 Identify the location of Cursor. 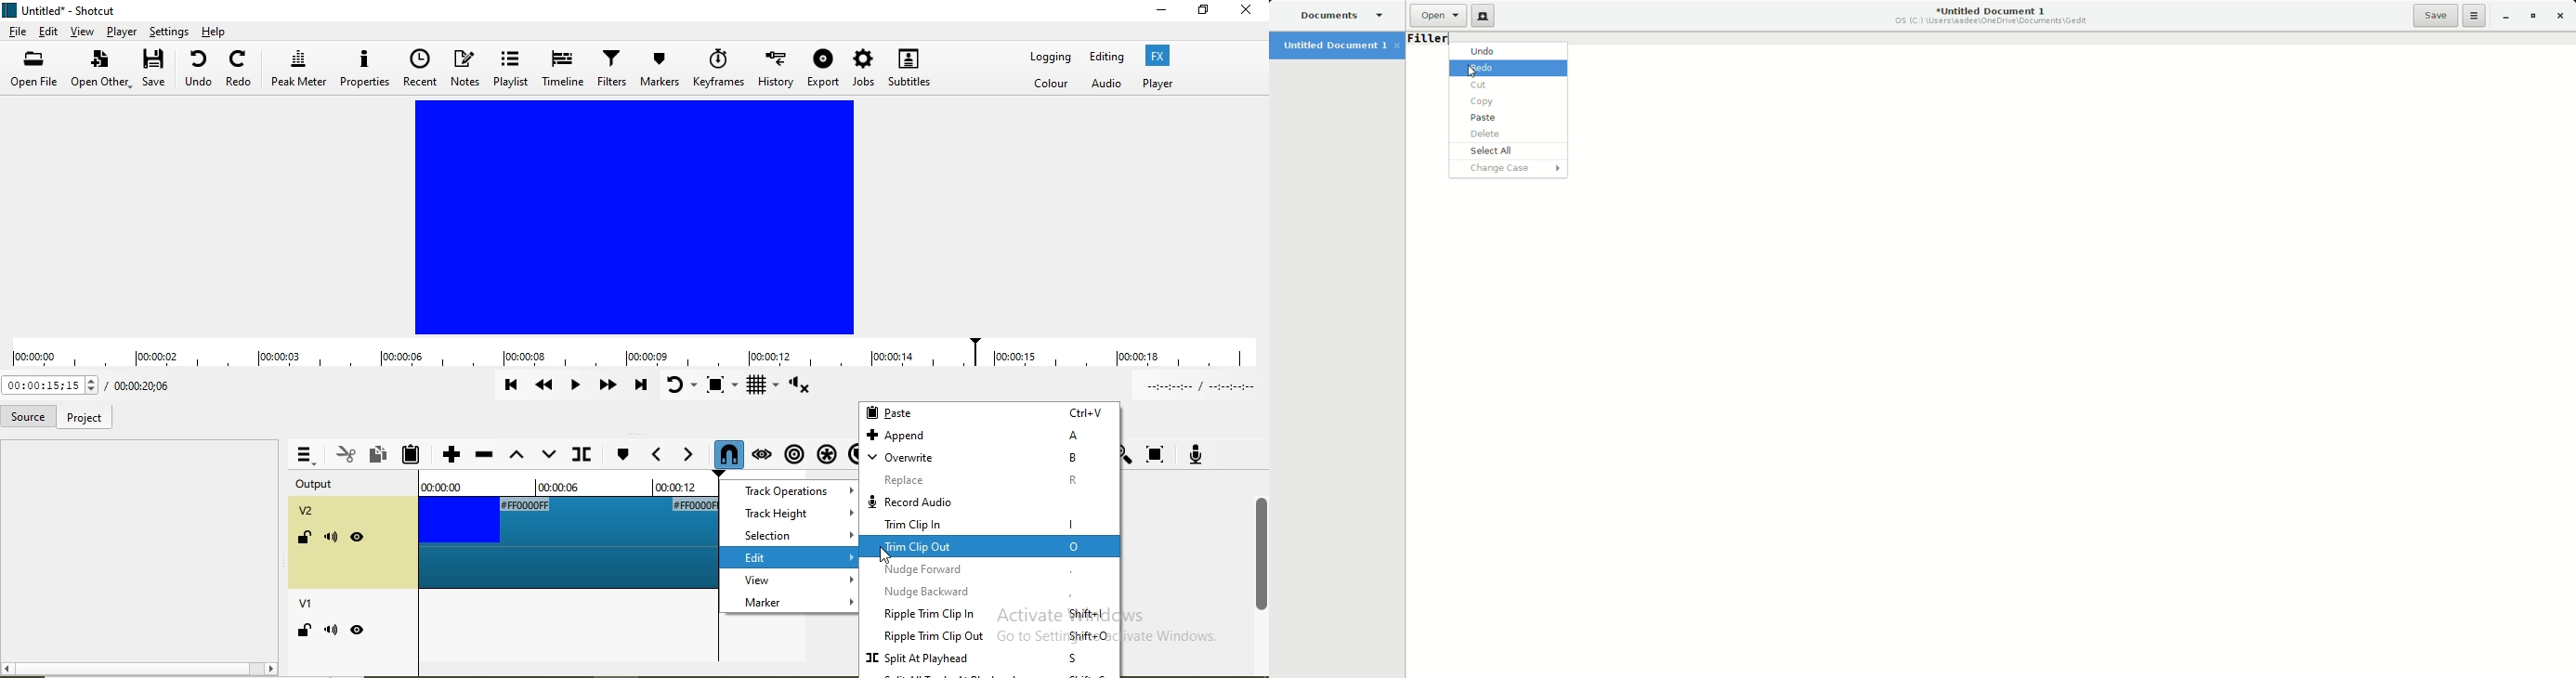
(1475, 73).